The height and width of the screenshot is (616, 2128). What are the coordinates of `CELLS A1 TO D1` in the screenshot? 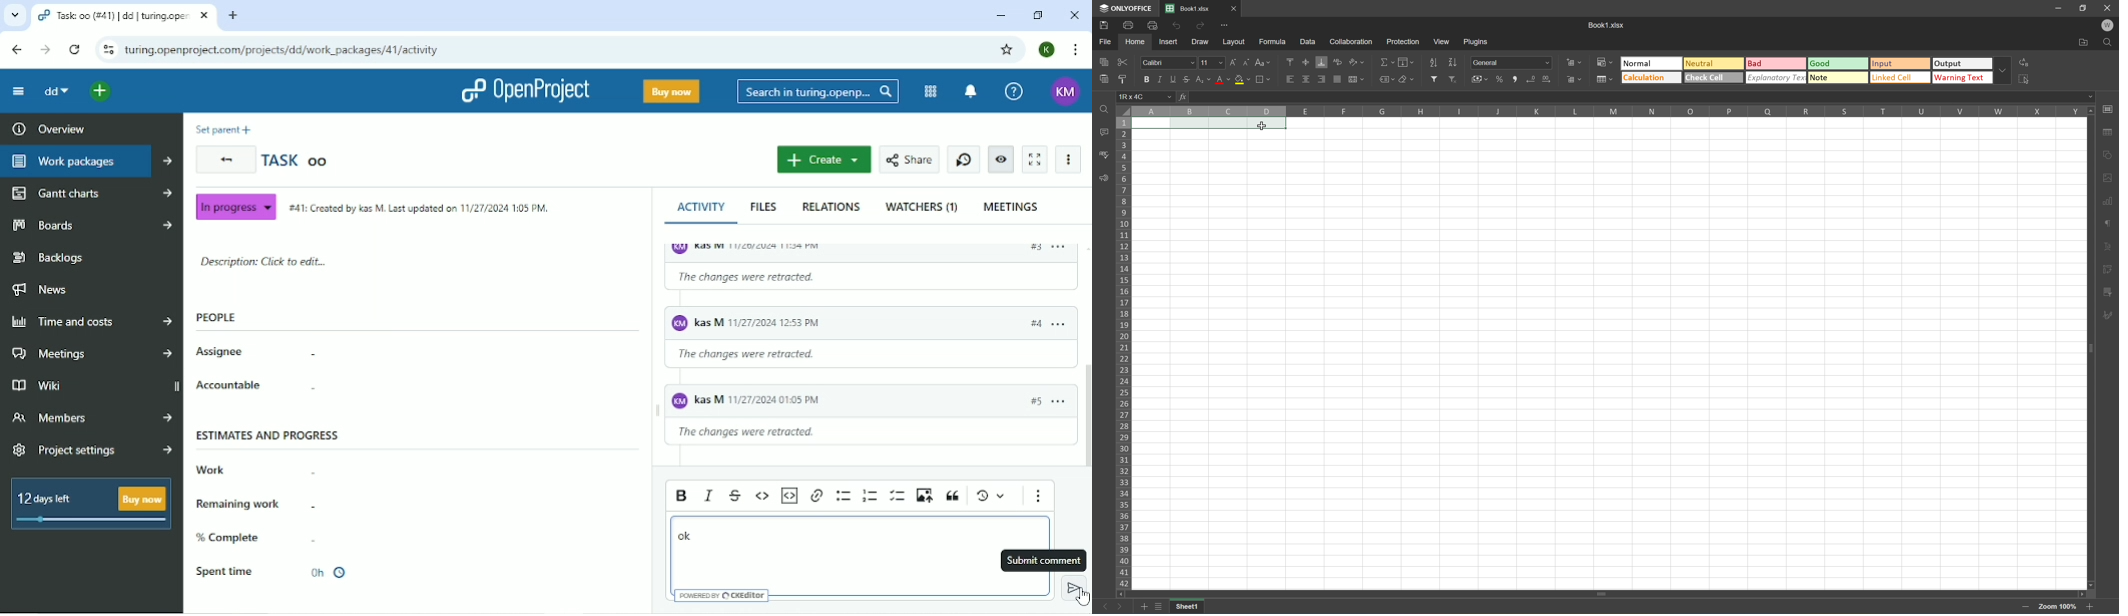 It's located at (1210, 124).